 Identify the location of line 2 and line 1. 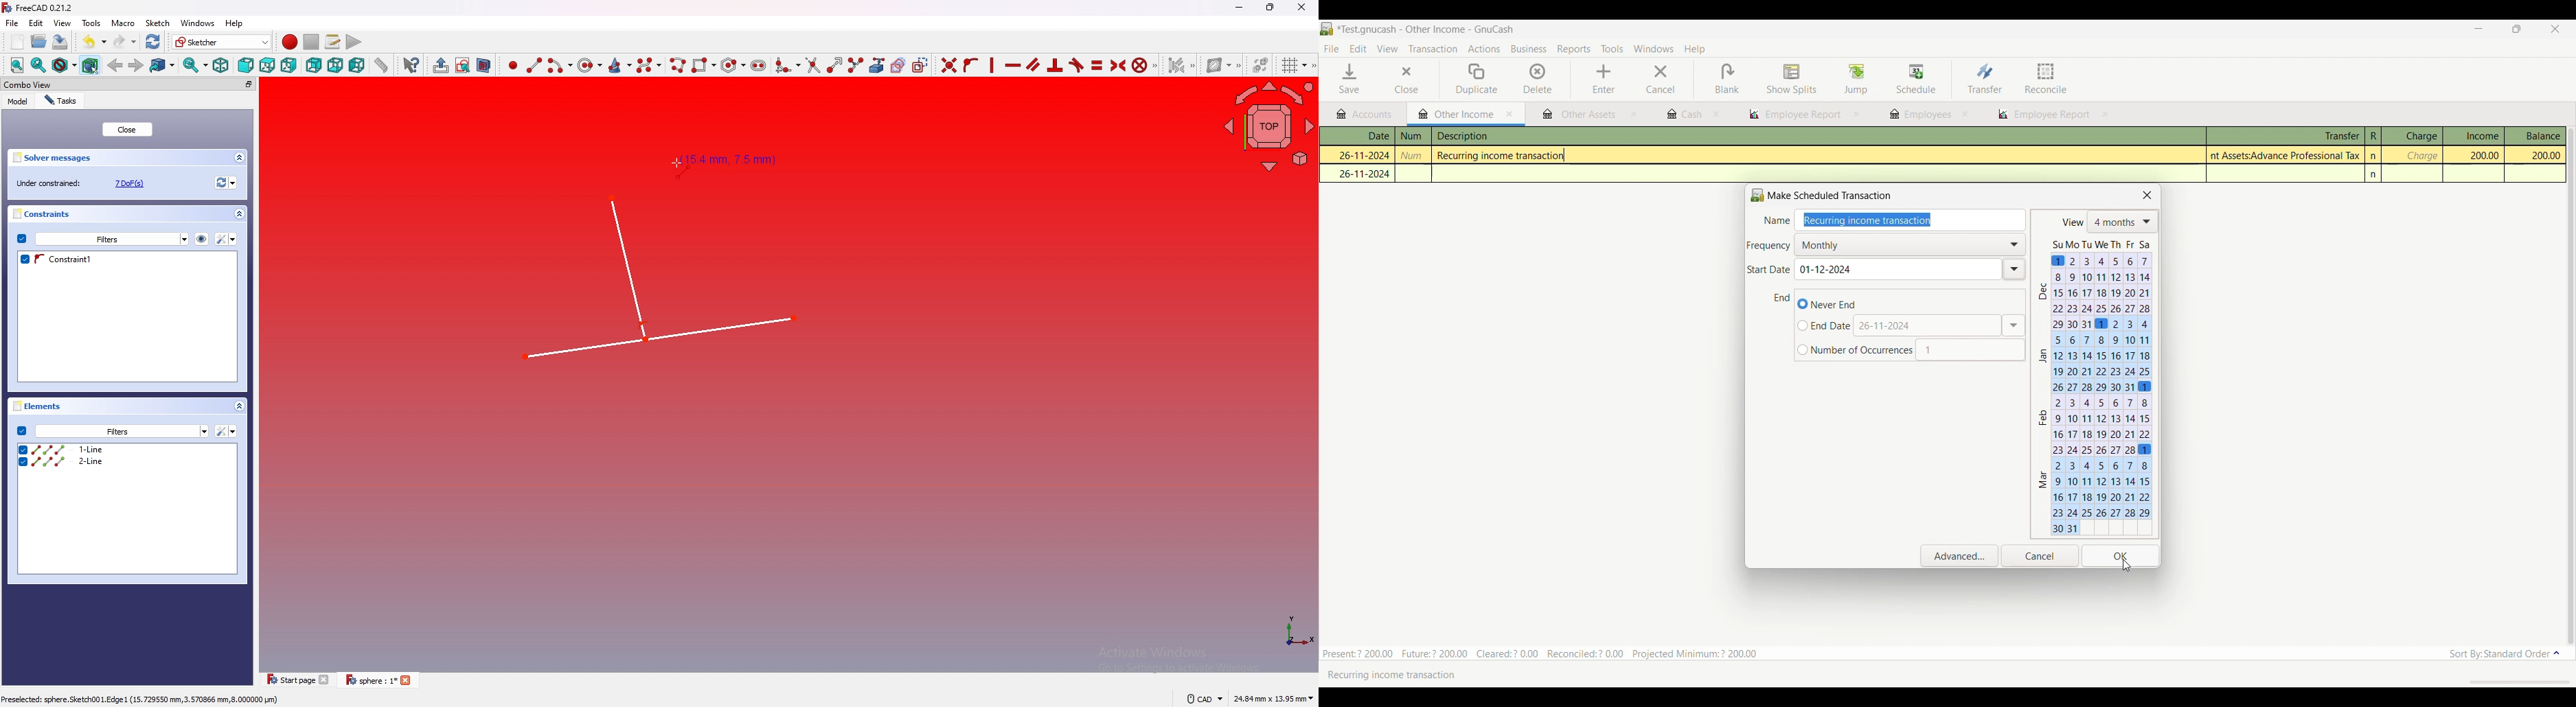
(654, 276).